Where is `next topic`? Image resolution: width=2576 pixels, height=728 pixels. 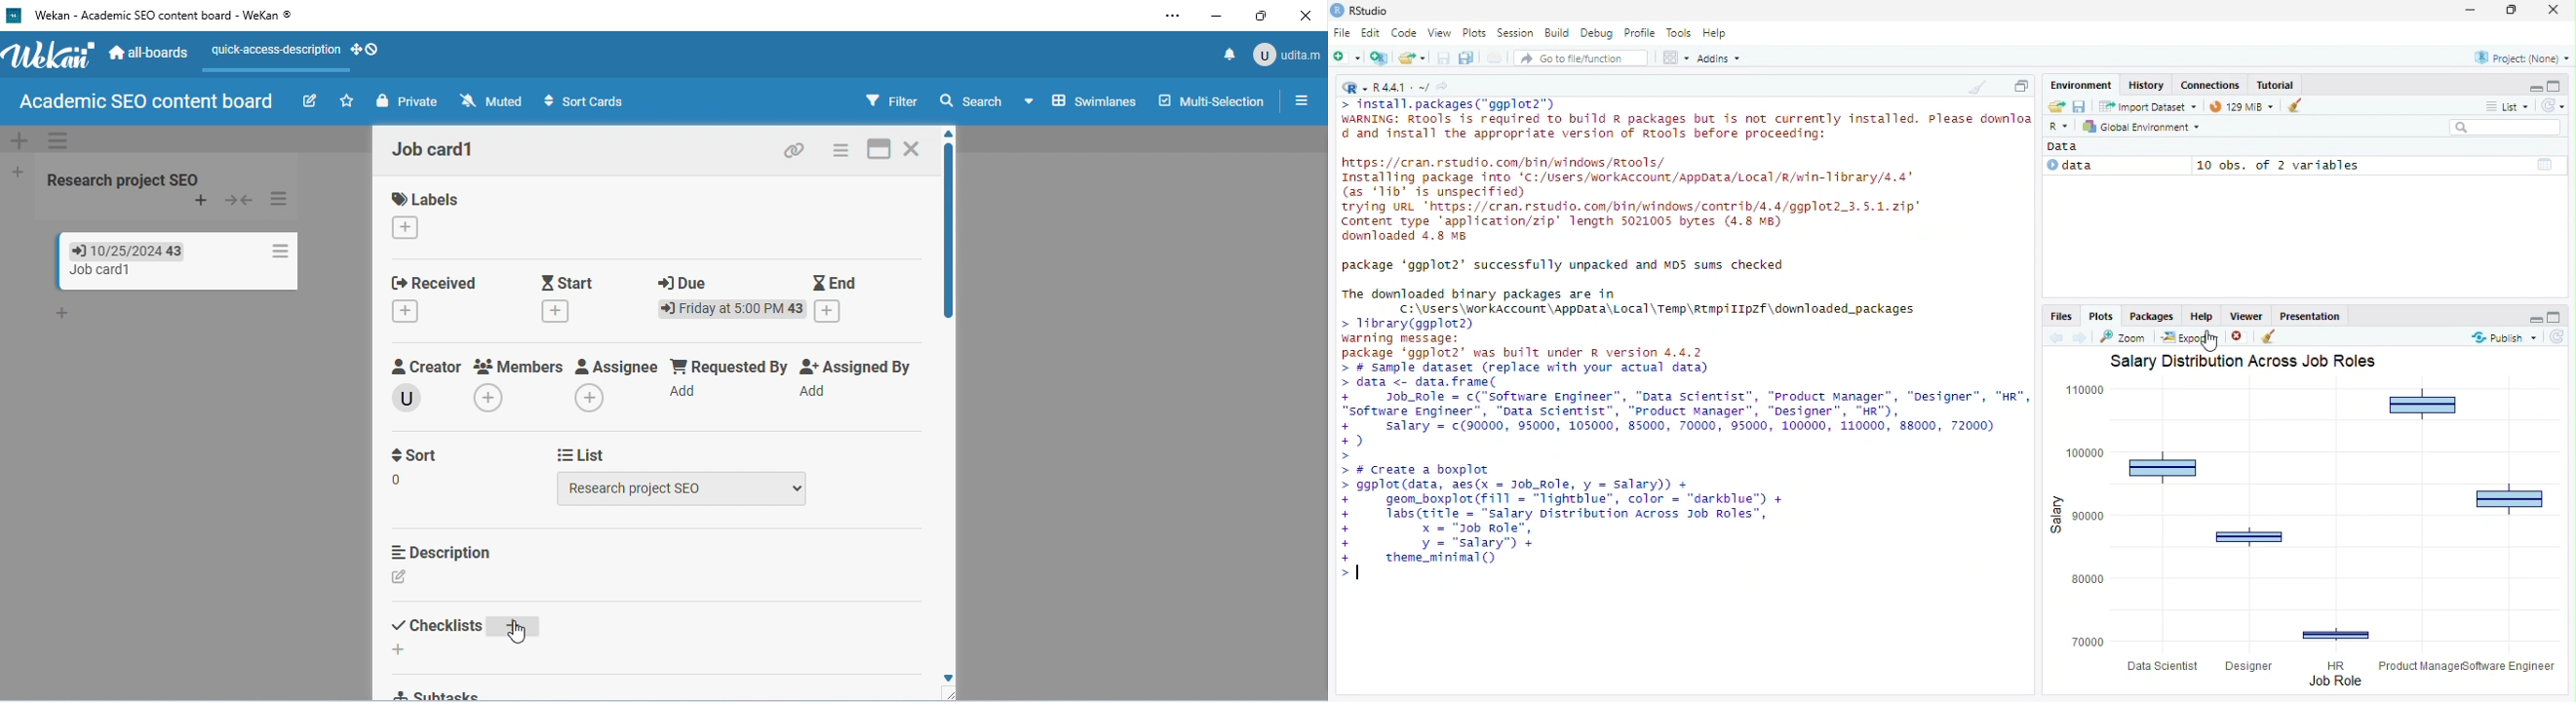
next topic is located at coordinates (2081, 337).